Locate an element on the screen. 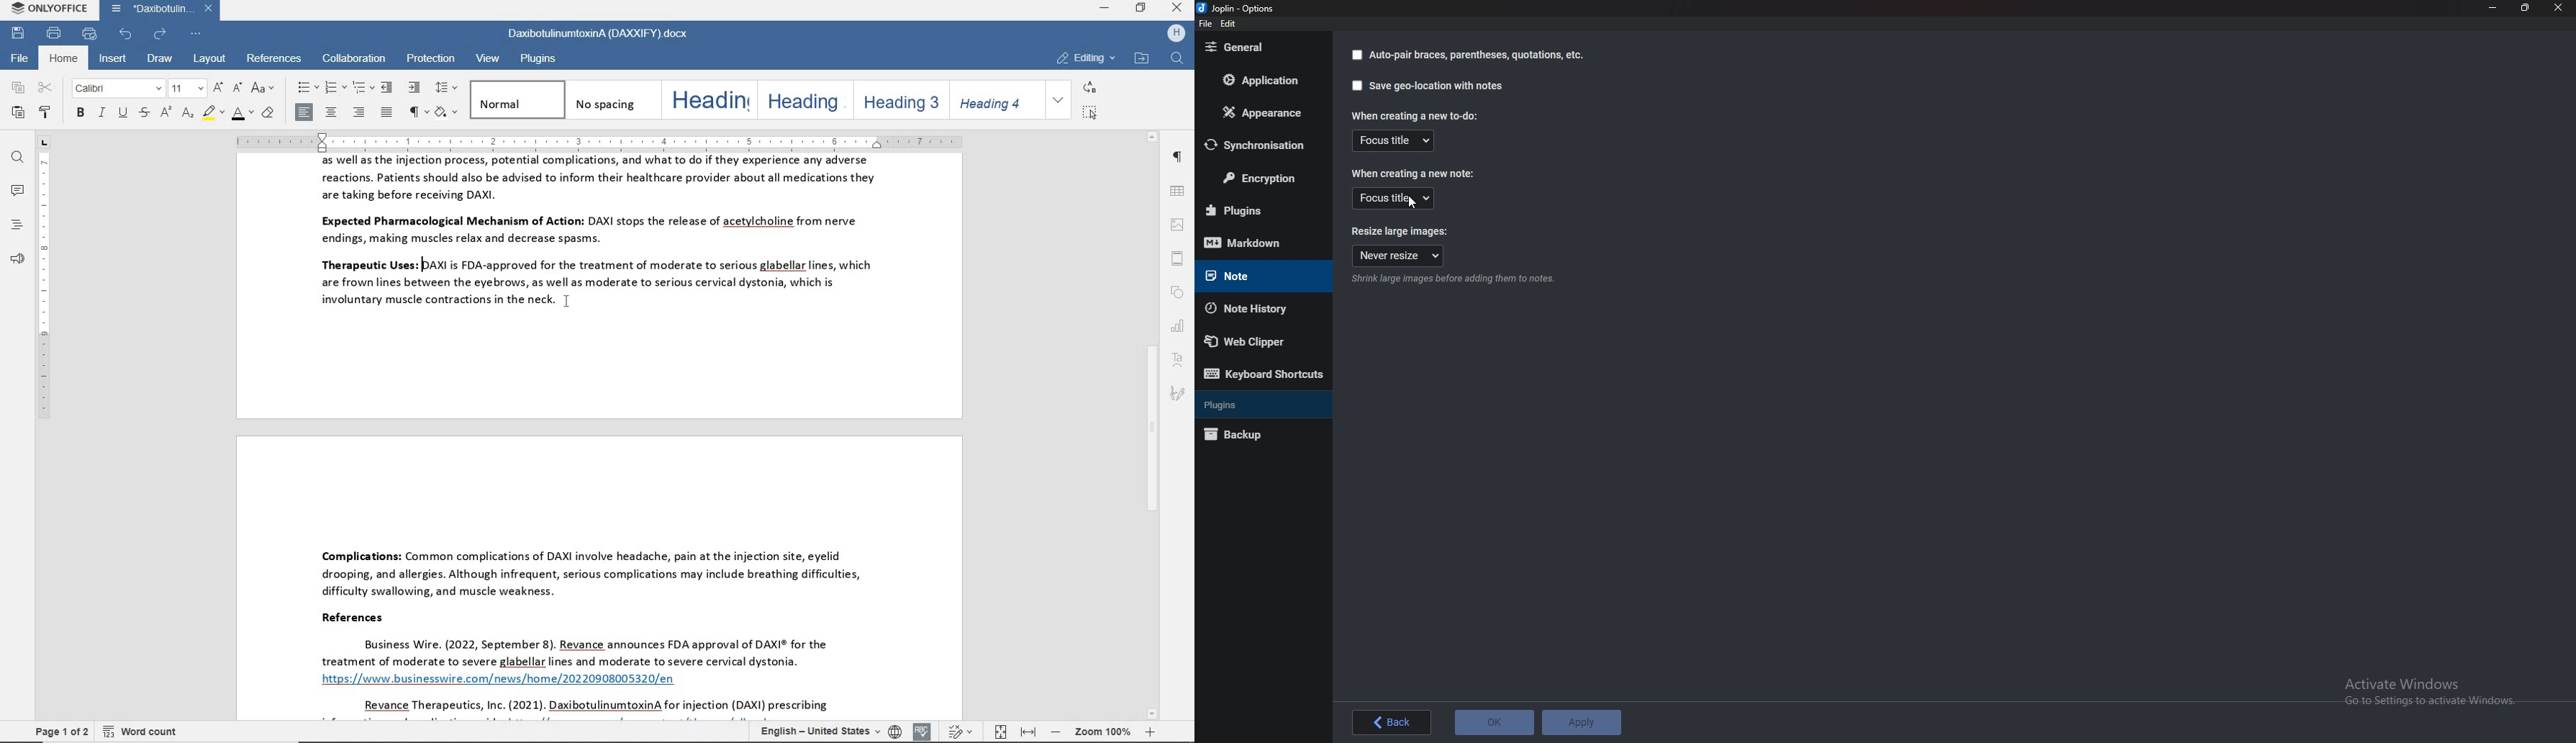 This screenshot has width=2576, height=756. heading 1 is located at coordinates (707, 99).